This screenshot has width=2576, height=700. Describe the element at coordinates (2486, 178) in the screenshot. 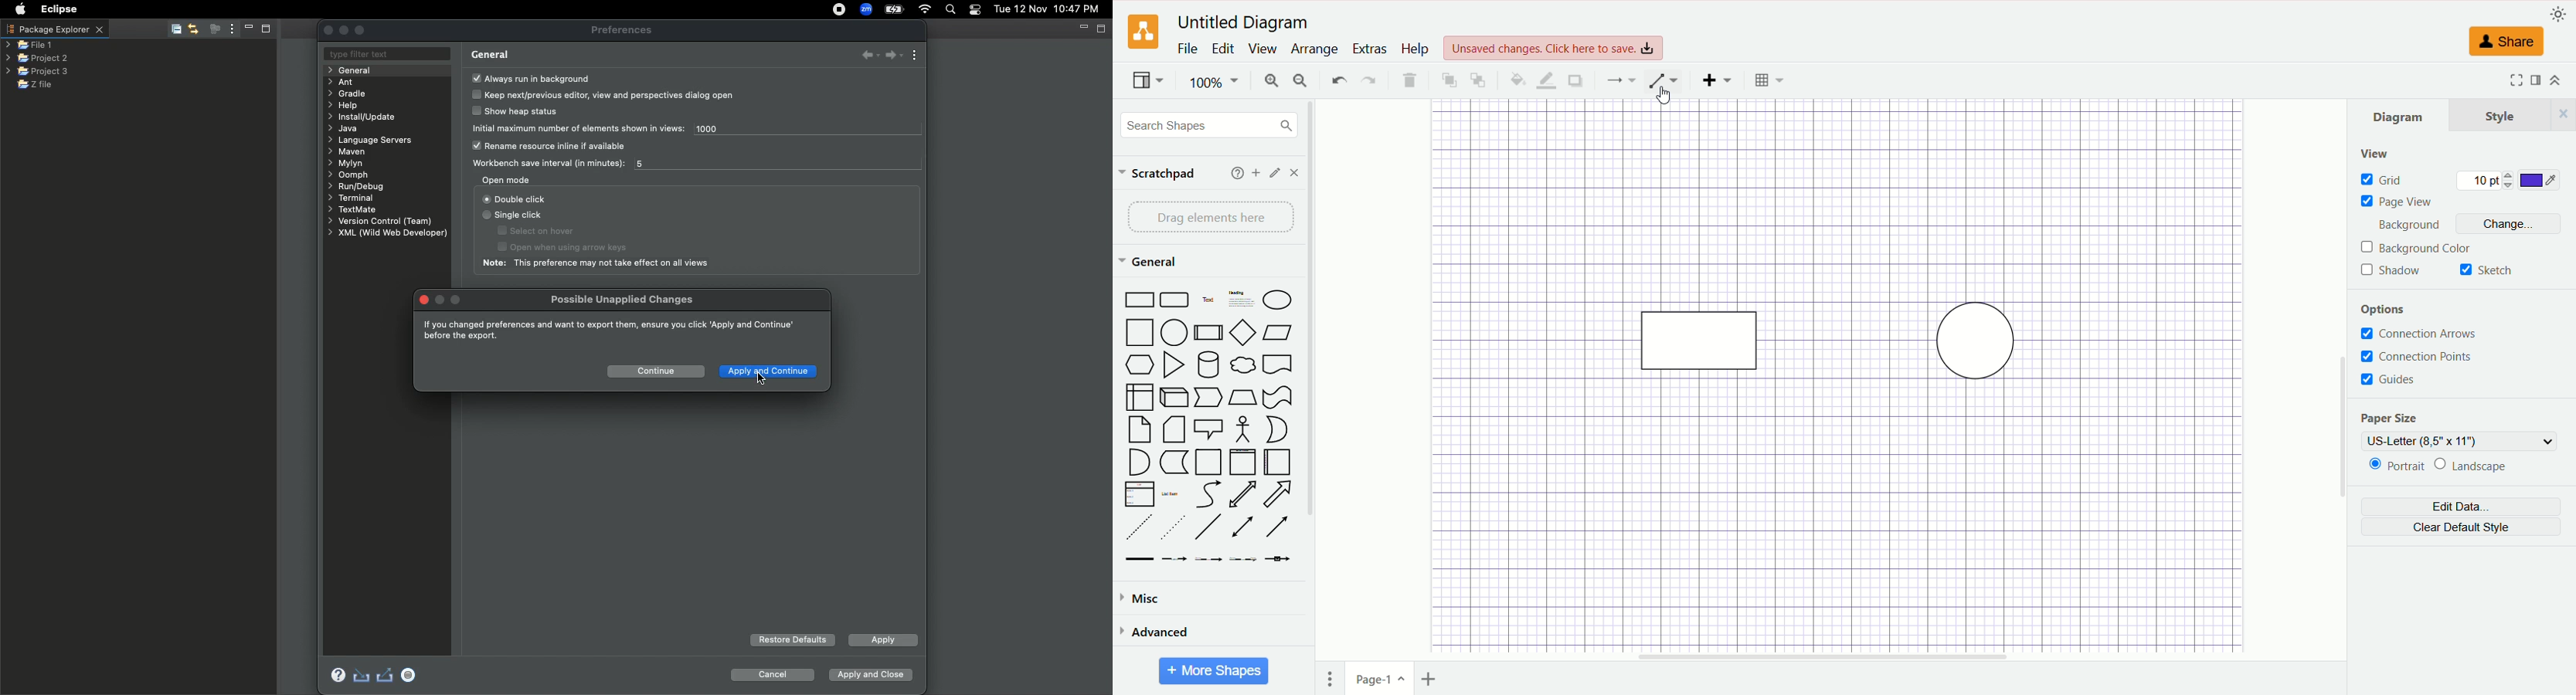

I see `10 pt` at that location.